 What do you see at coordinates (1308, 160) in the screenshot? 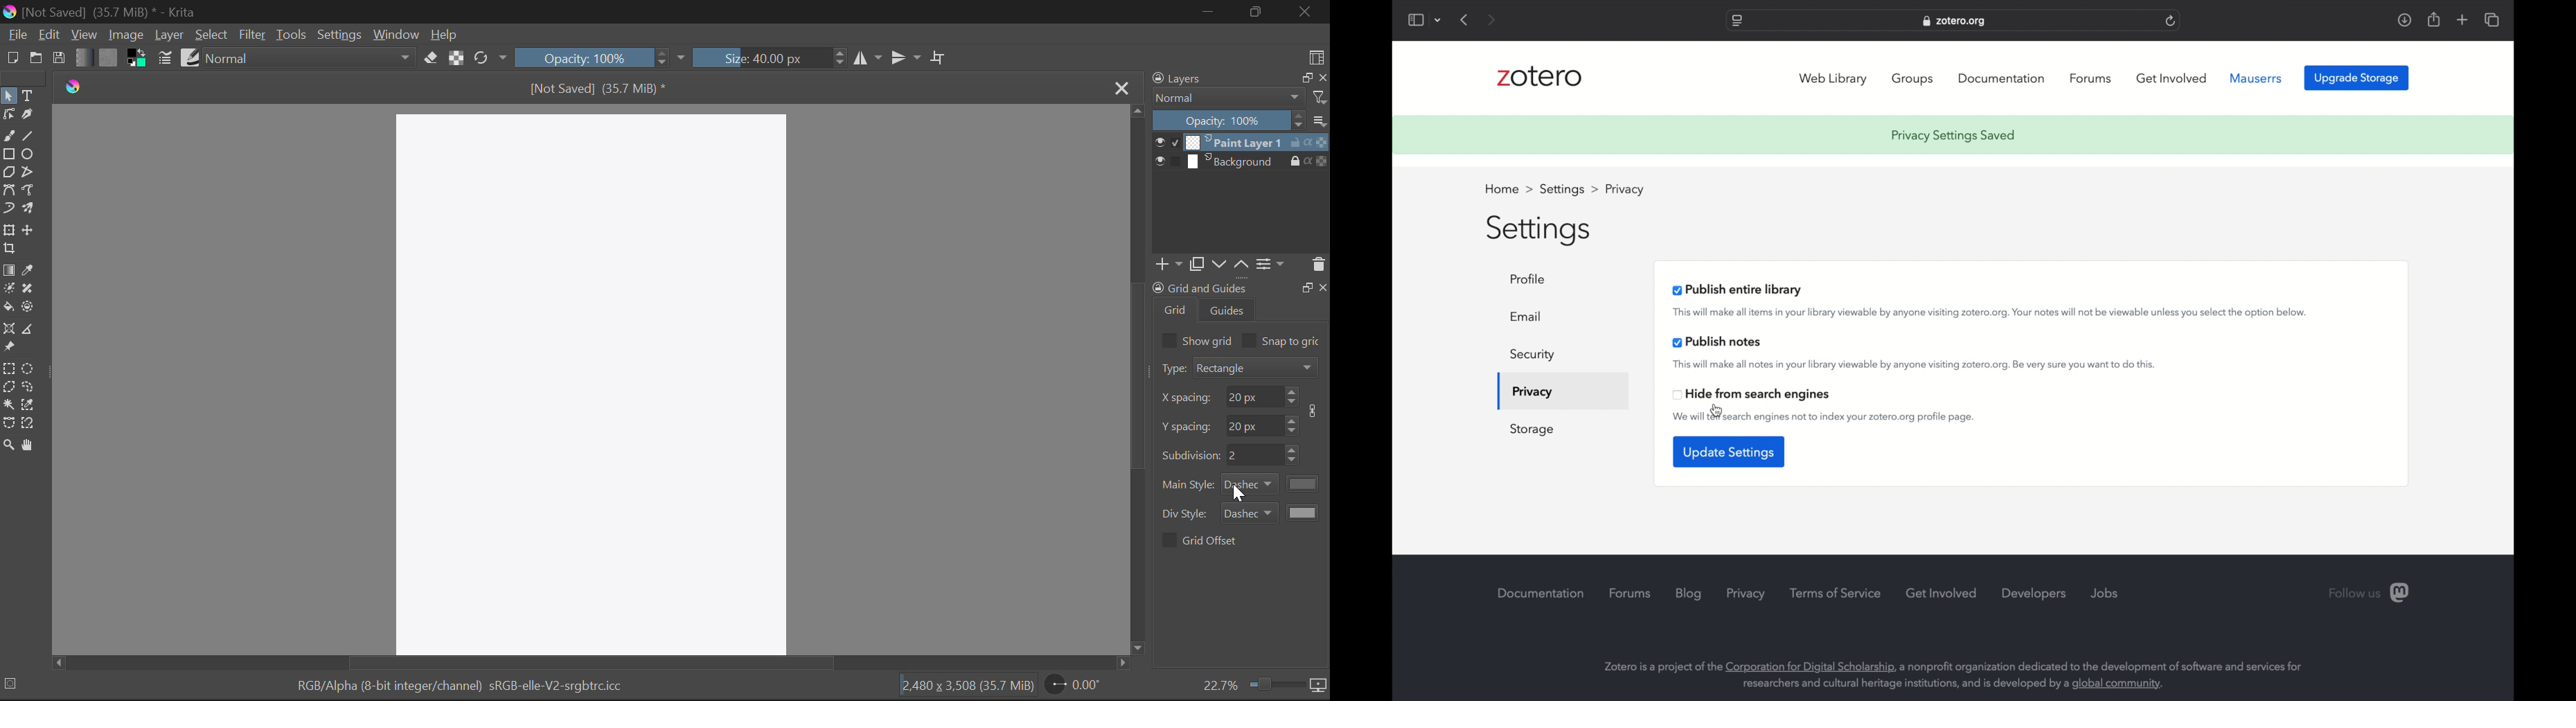
I see `actions` at bounding box center [1308, 160].